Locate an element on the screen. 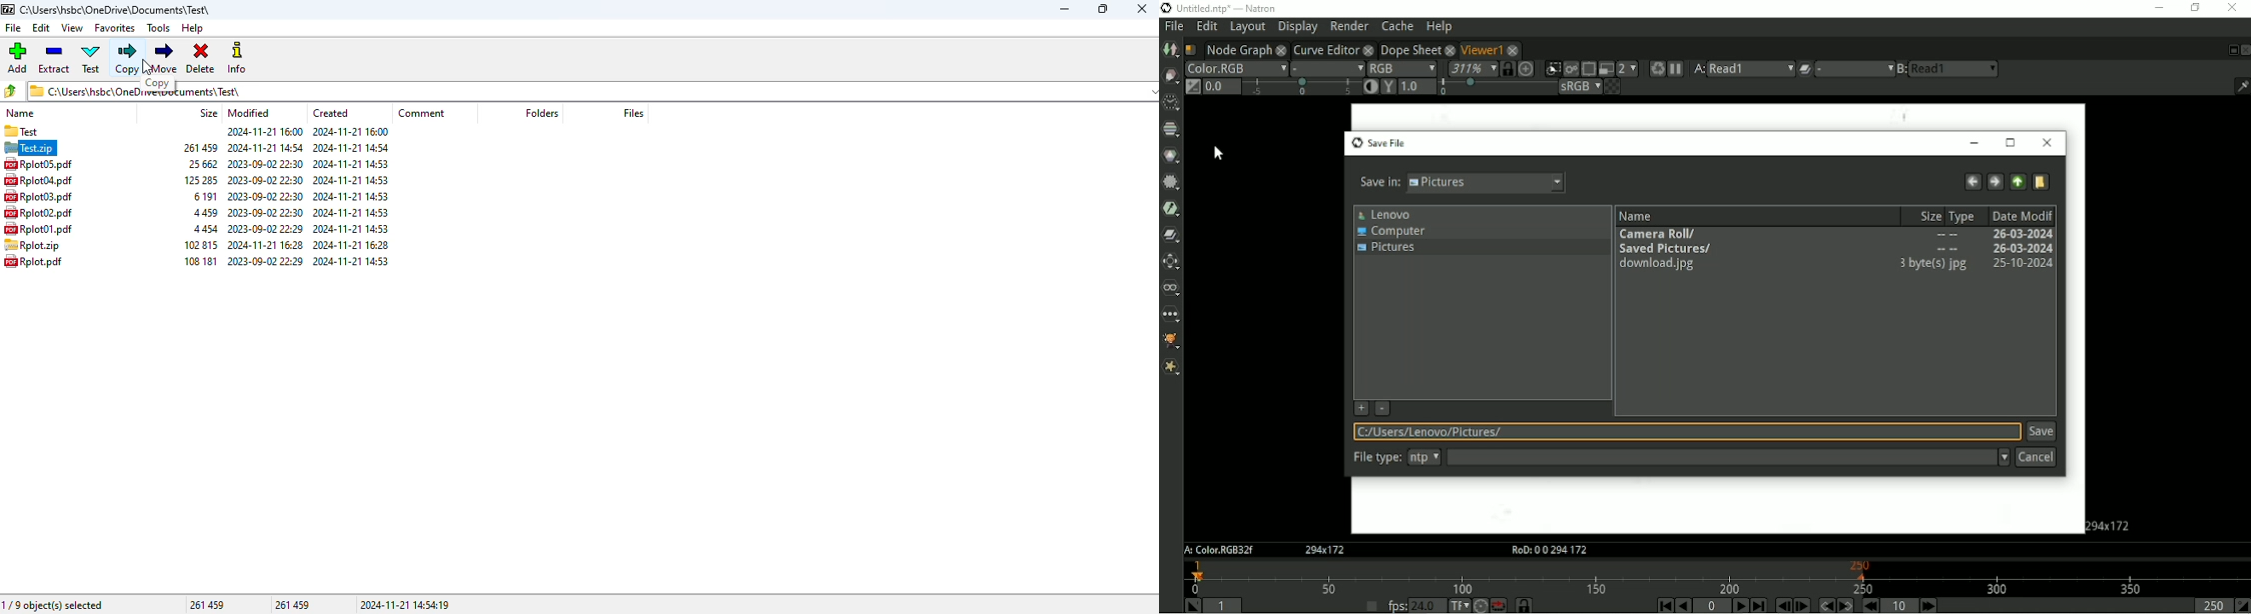  created date & time is located at coordinates (351, 148).